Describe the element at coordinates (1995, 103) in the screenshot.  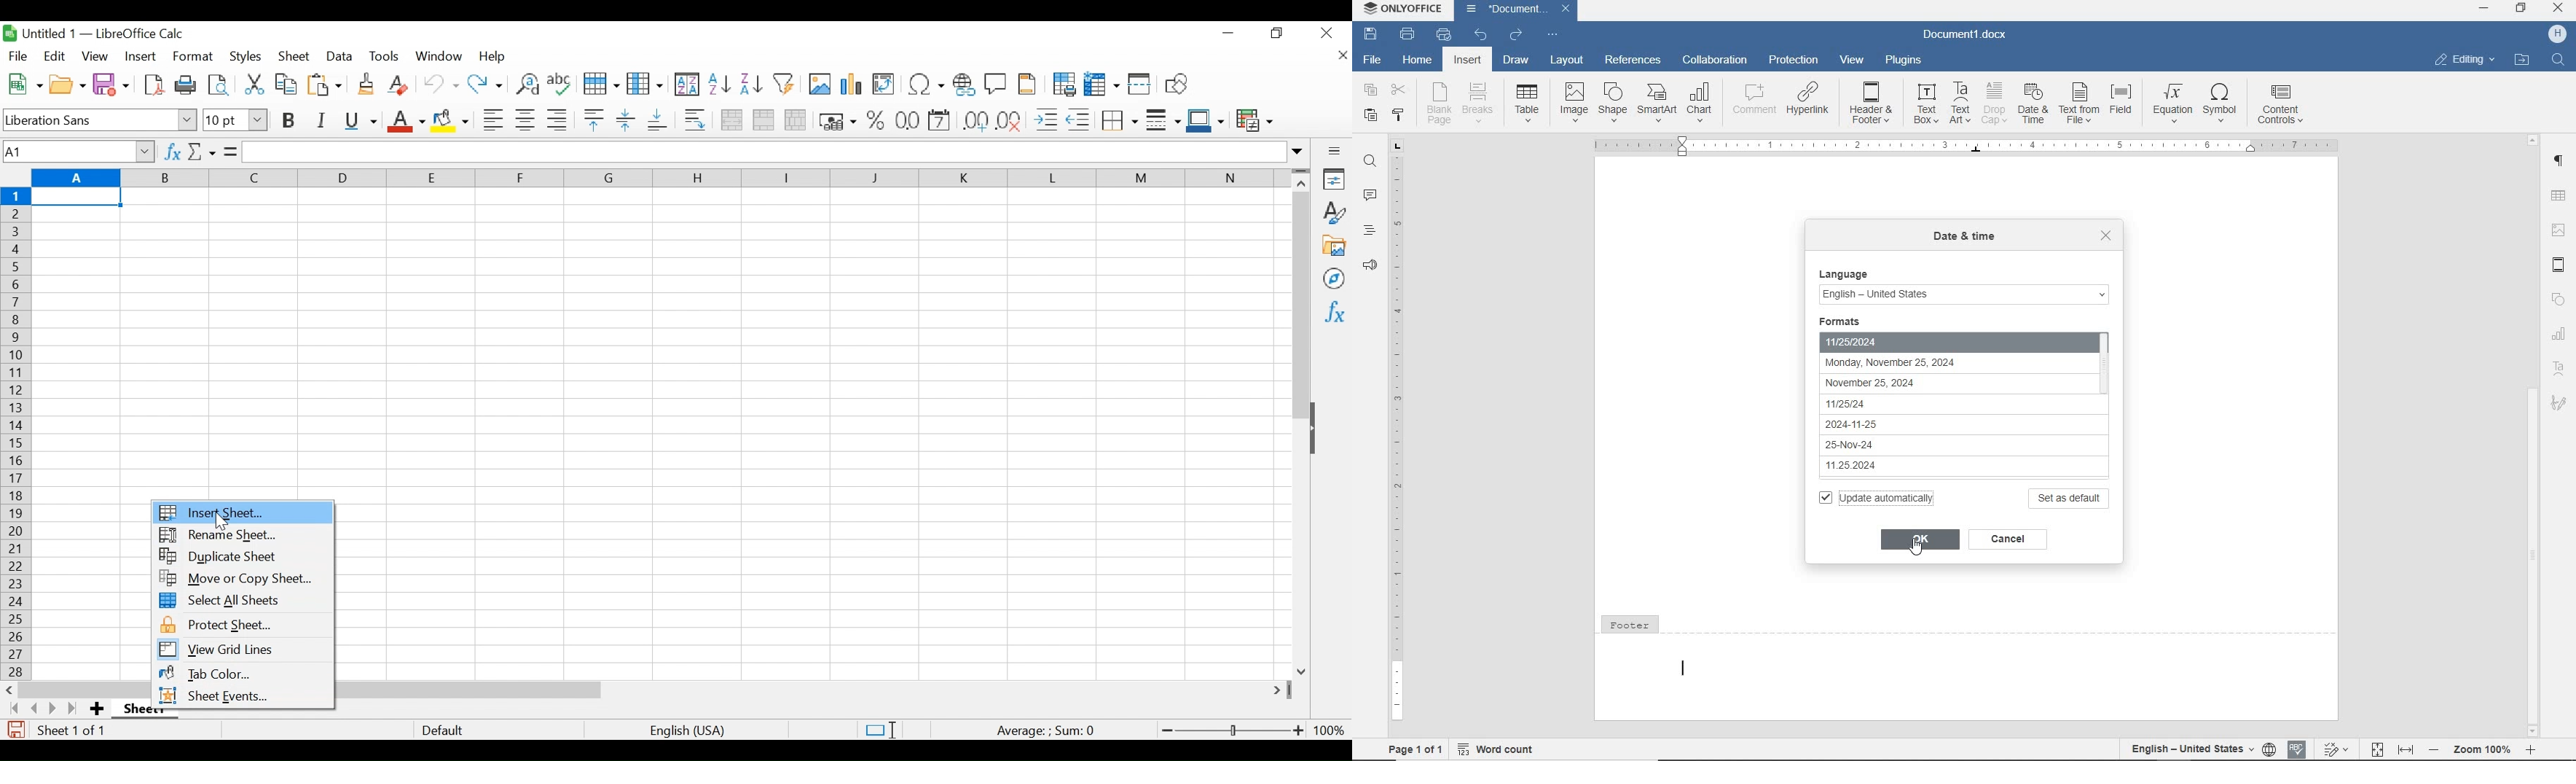
I see `drop cap` at that location.